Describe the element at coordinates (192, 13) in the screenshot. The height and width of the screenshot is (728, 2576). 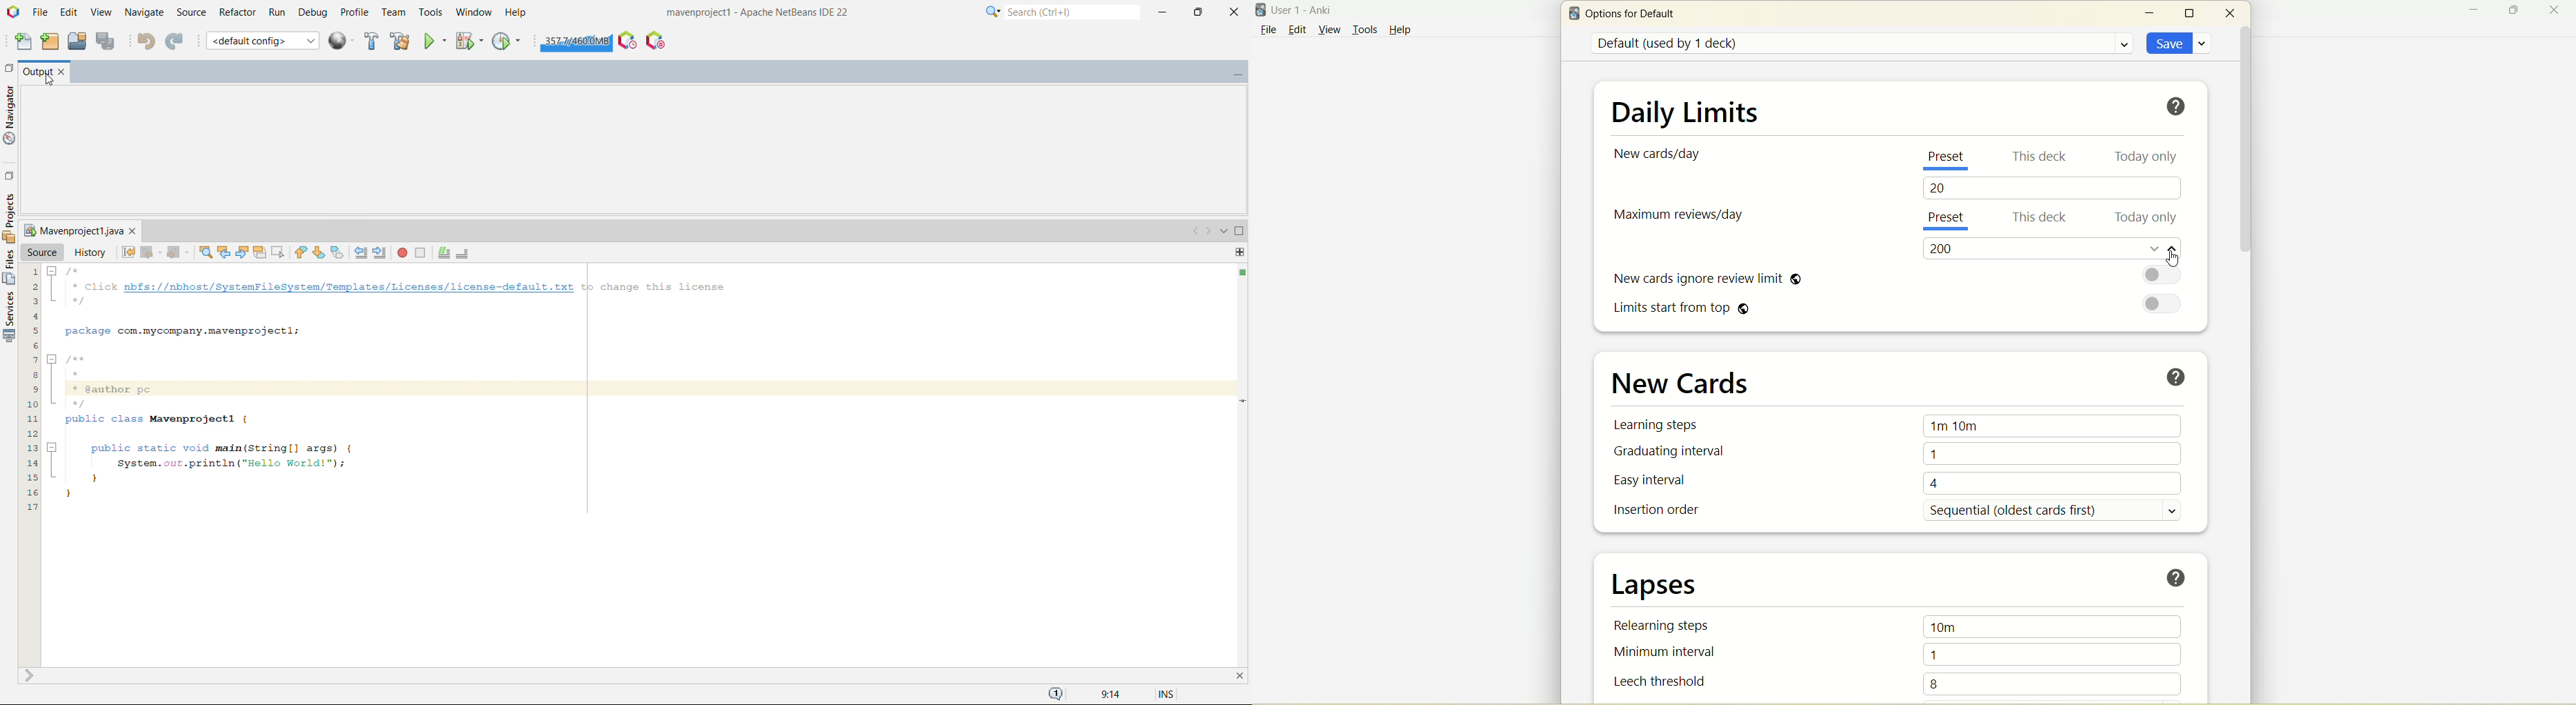
I see `source` at that location.